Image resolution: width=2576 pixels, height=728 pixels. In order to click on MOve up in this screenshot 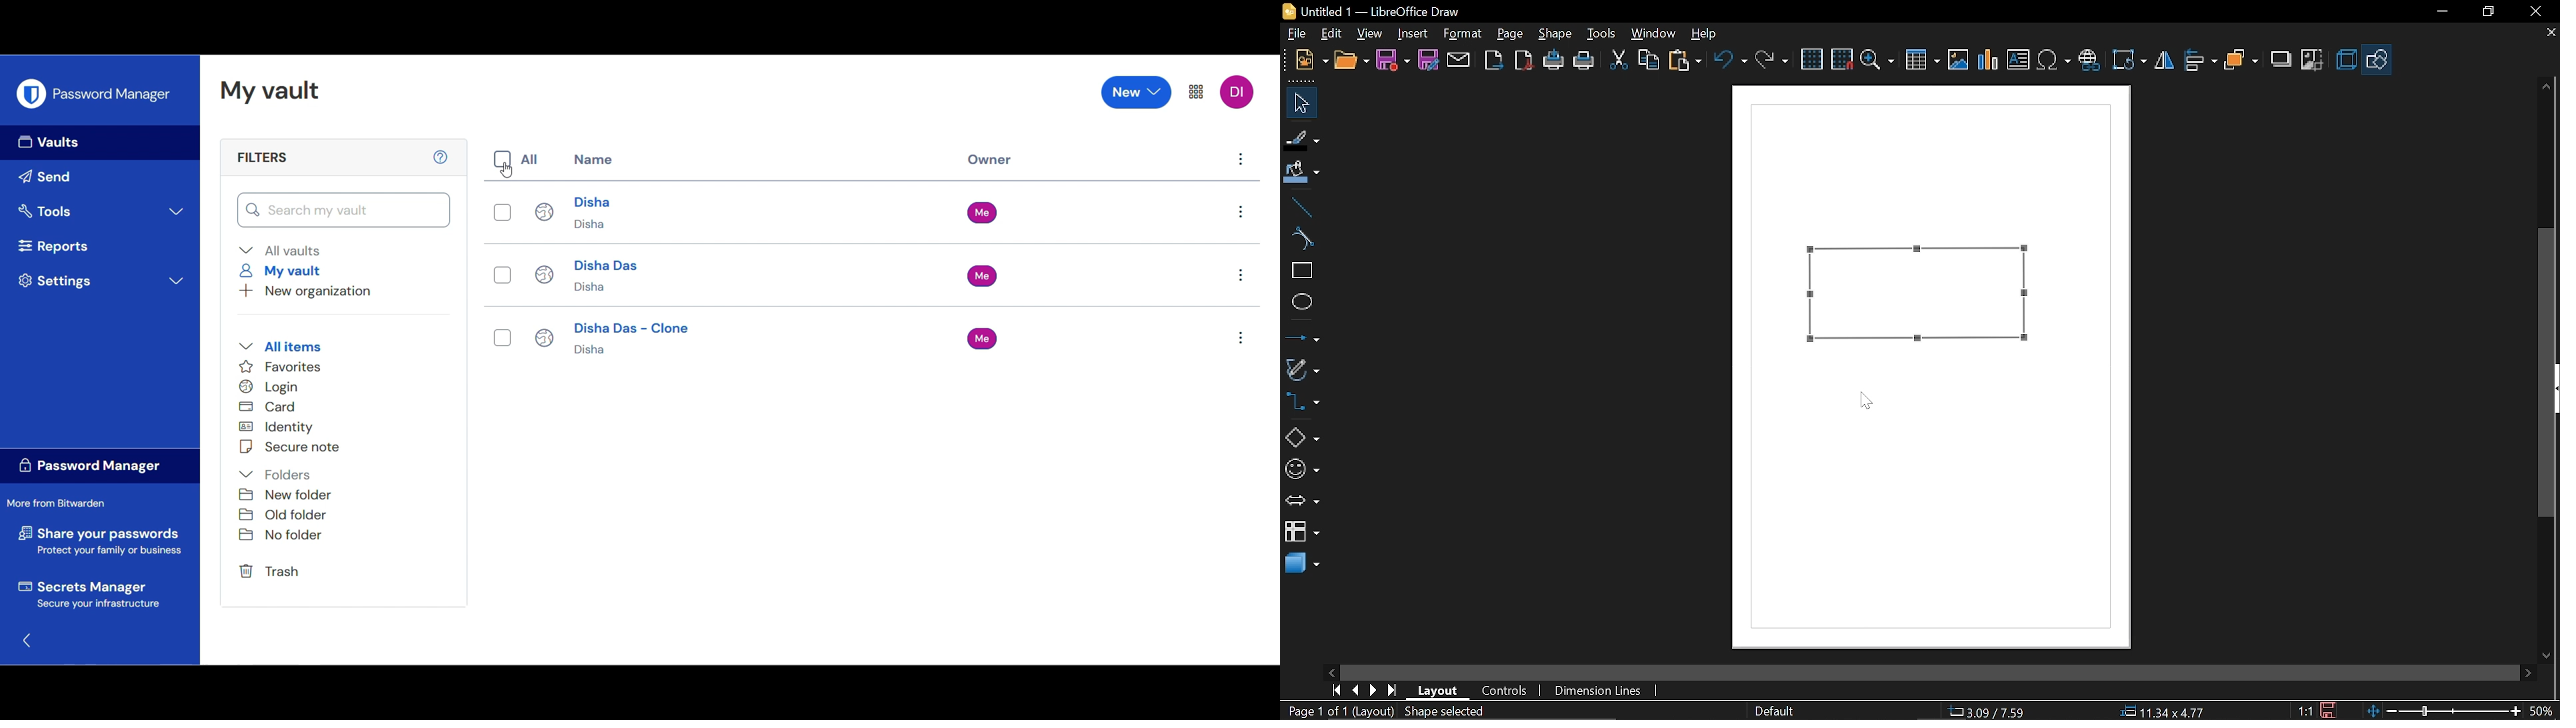, I will do `click(2547, 87)`.